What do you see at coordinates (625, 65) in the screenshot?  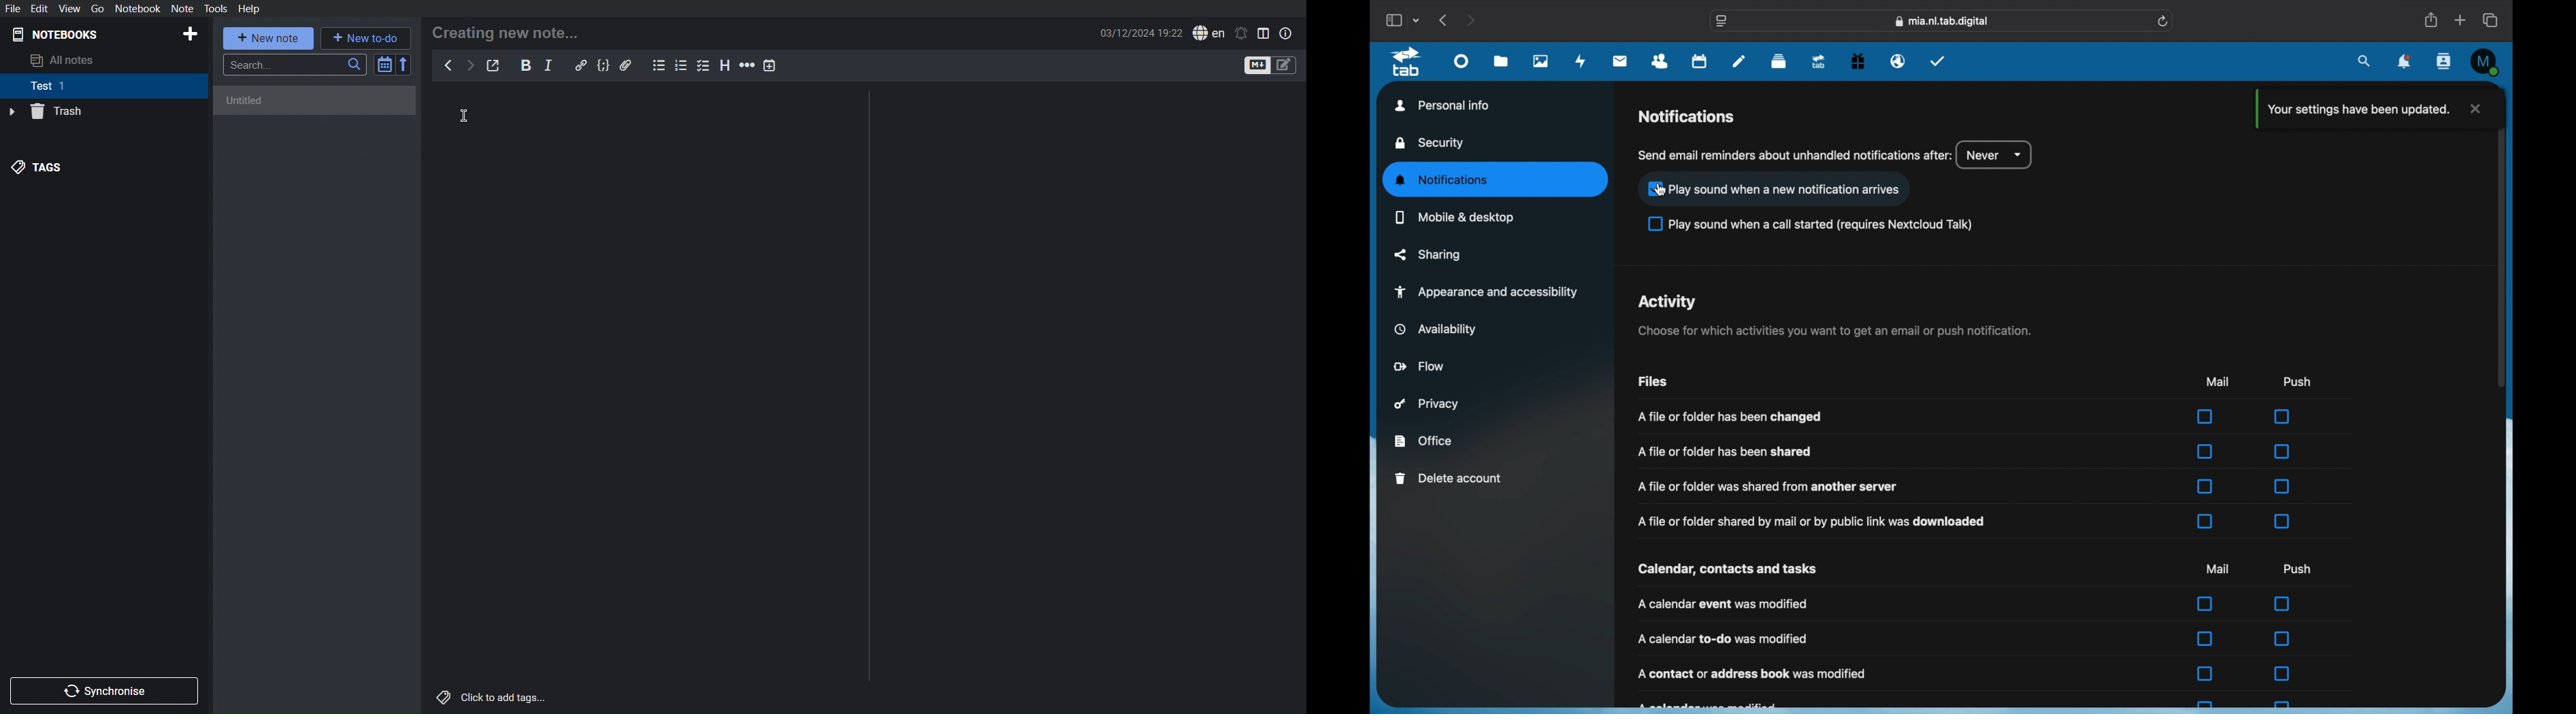 I see `Attachment` at bounding box center [625, 65].